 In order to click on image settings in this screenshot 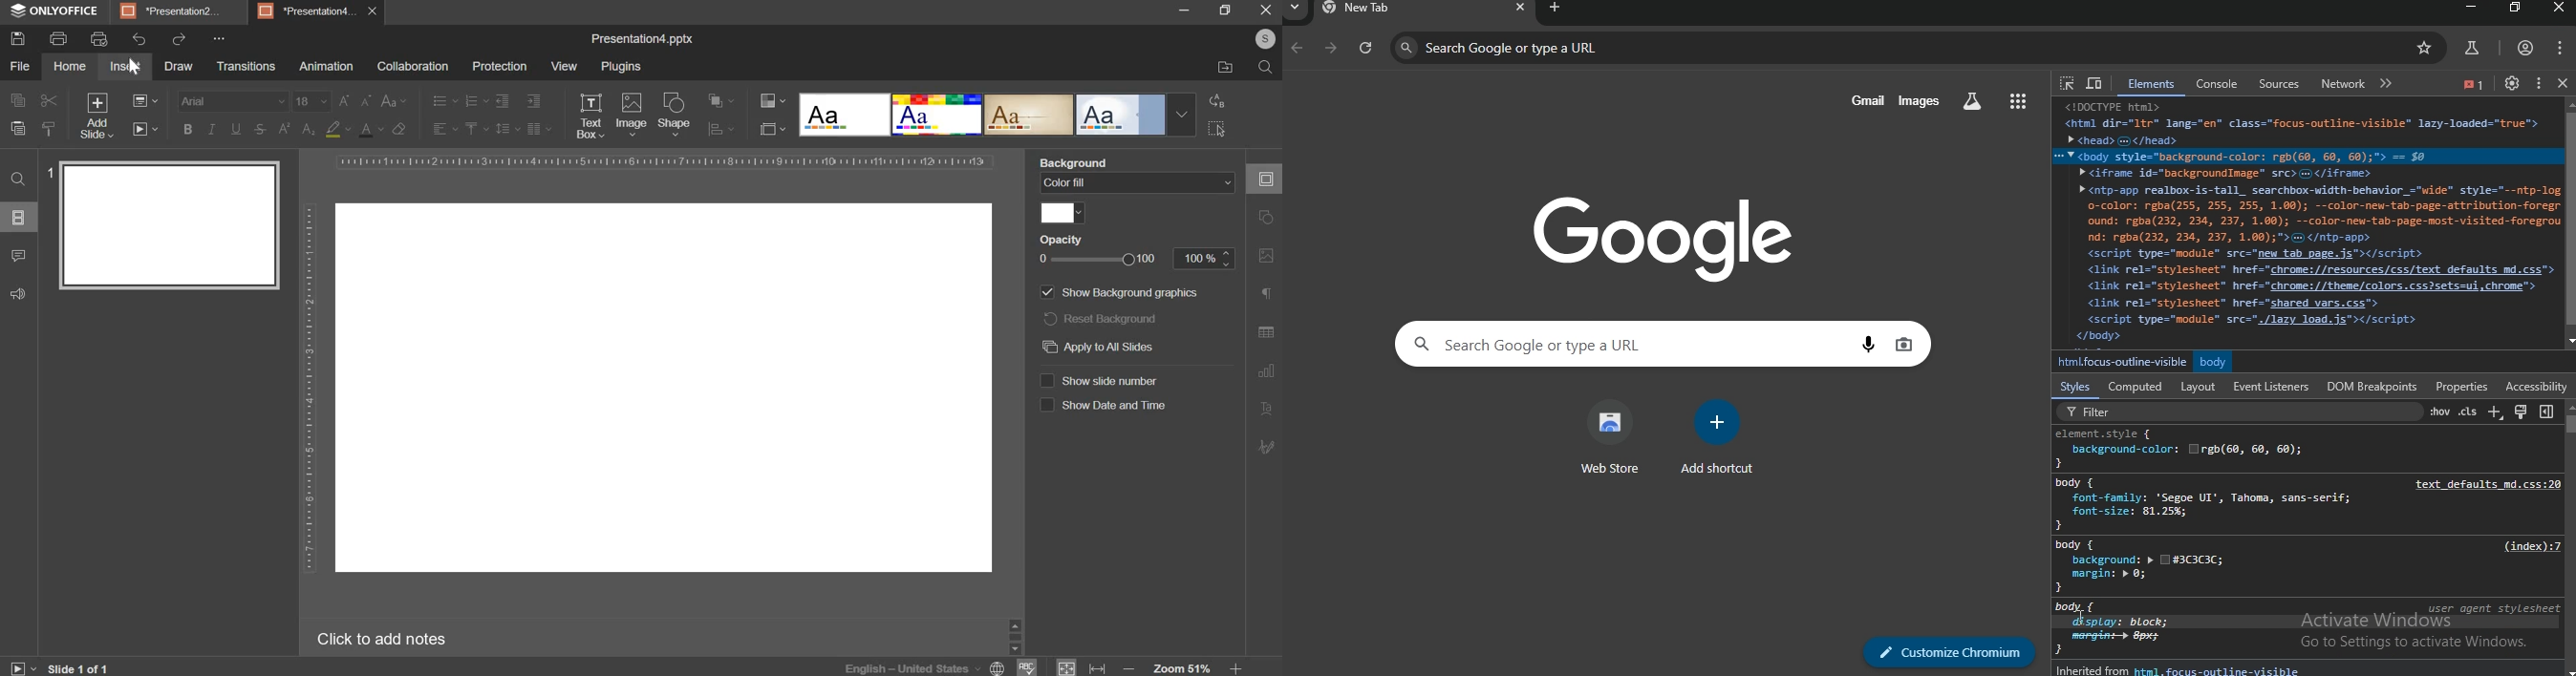, I will do `click(1267, 256)`.